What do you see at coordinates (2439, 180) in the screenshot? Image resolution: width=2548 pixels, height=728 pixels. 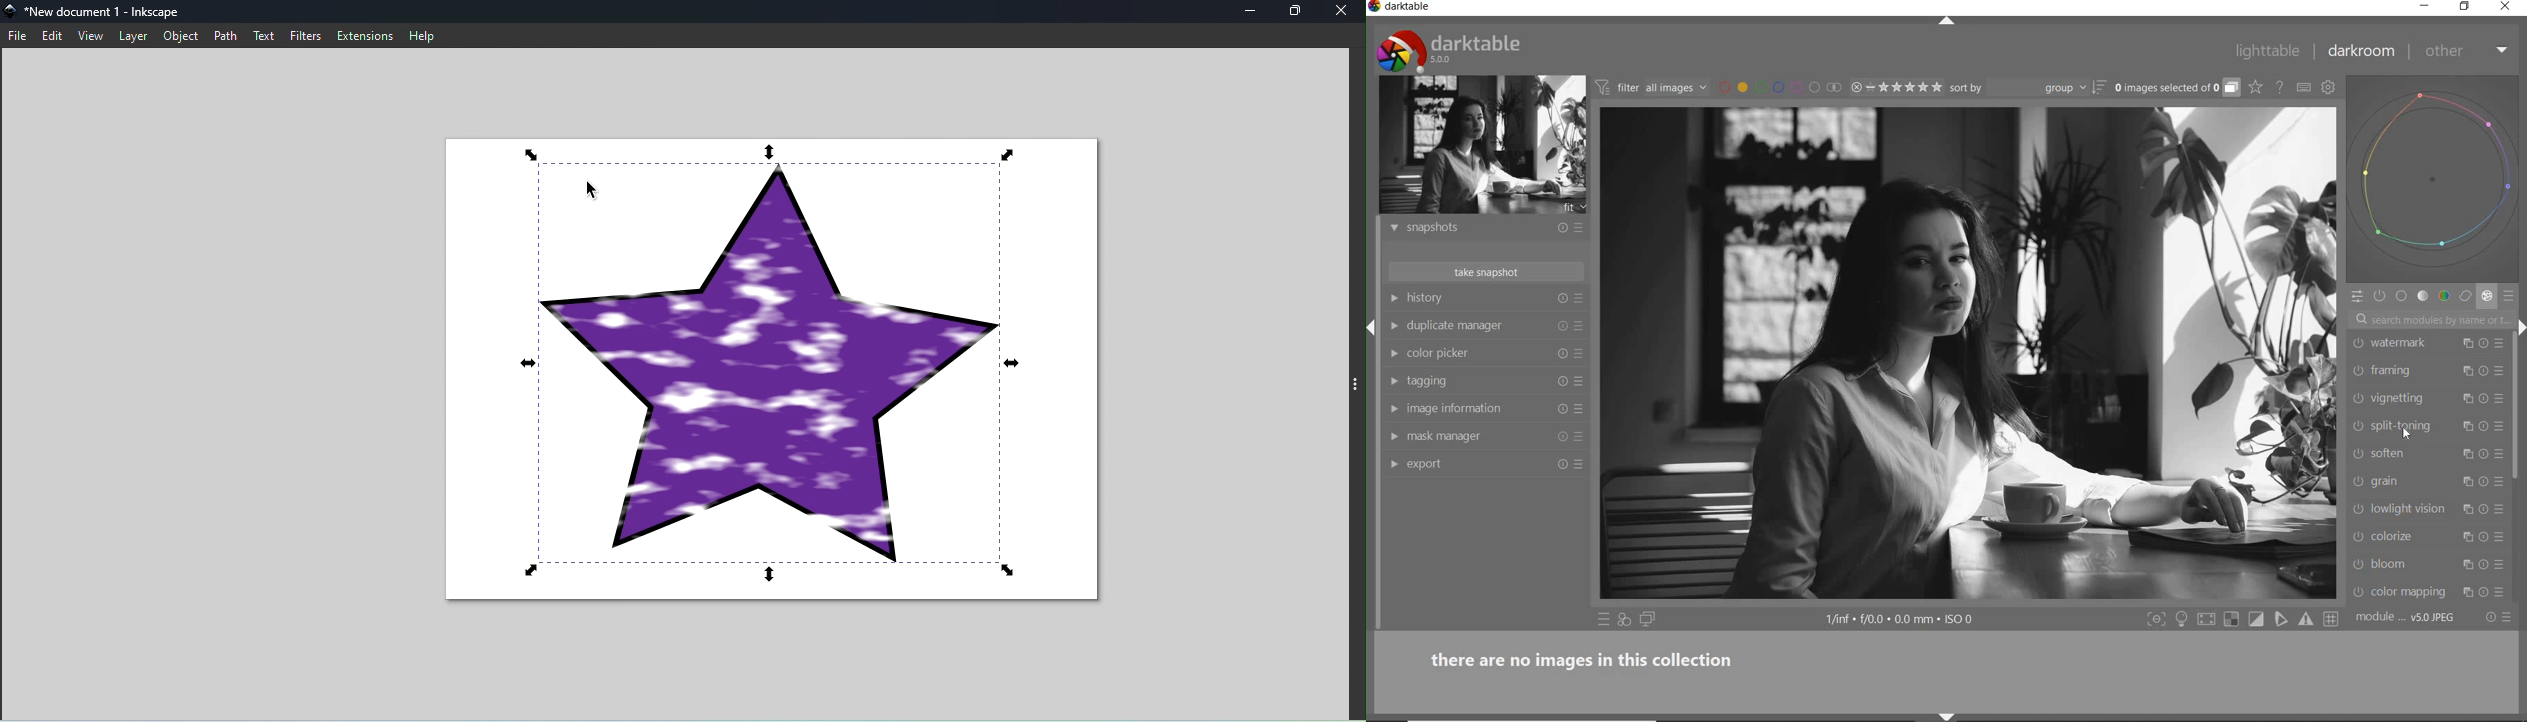 I see `waveform` at bounding box center [2439, 180].